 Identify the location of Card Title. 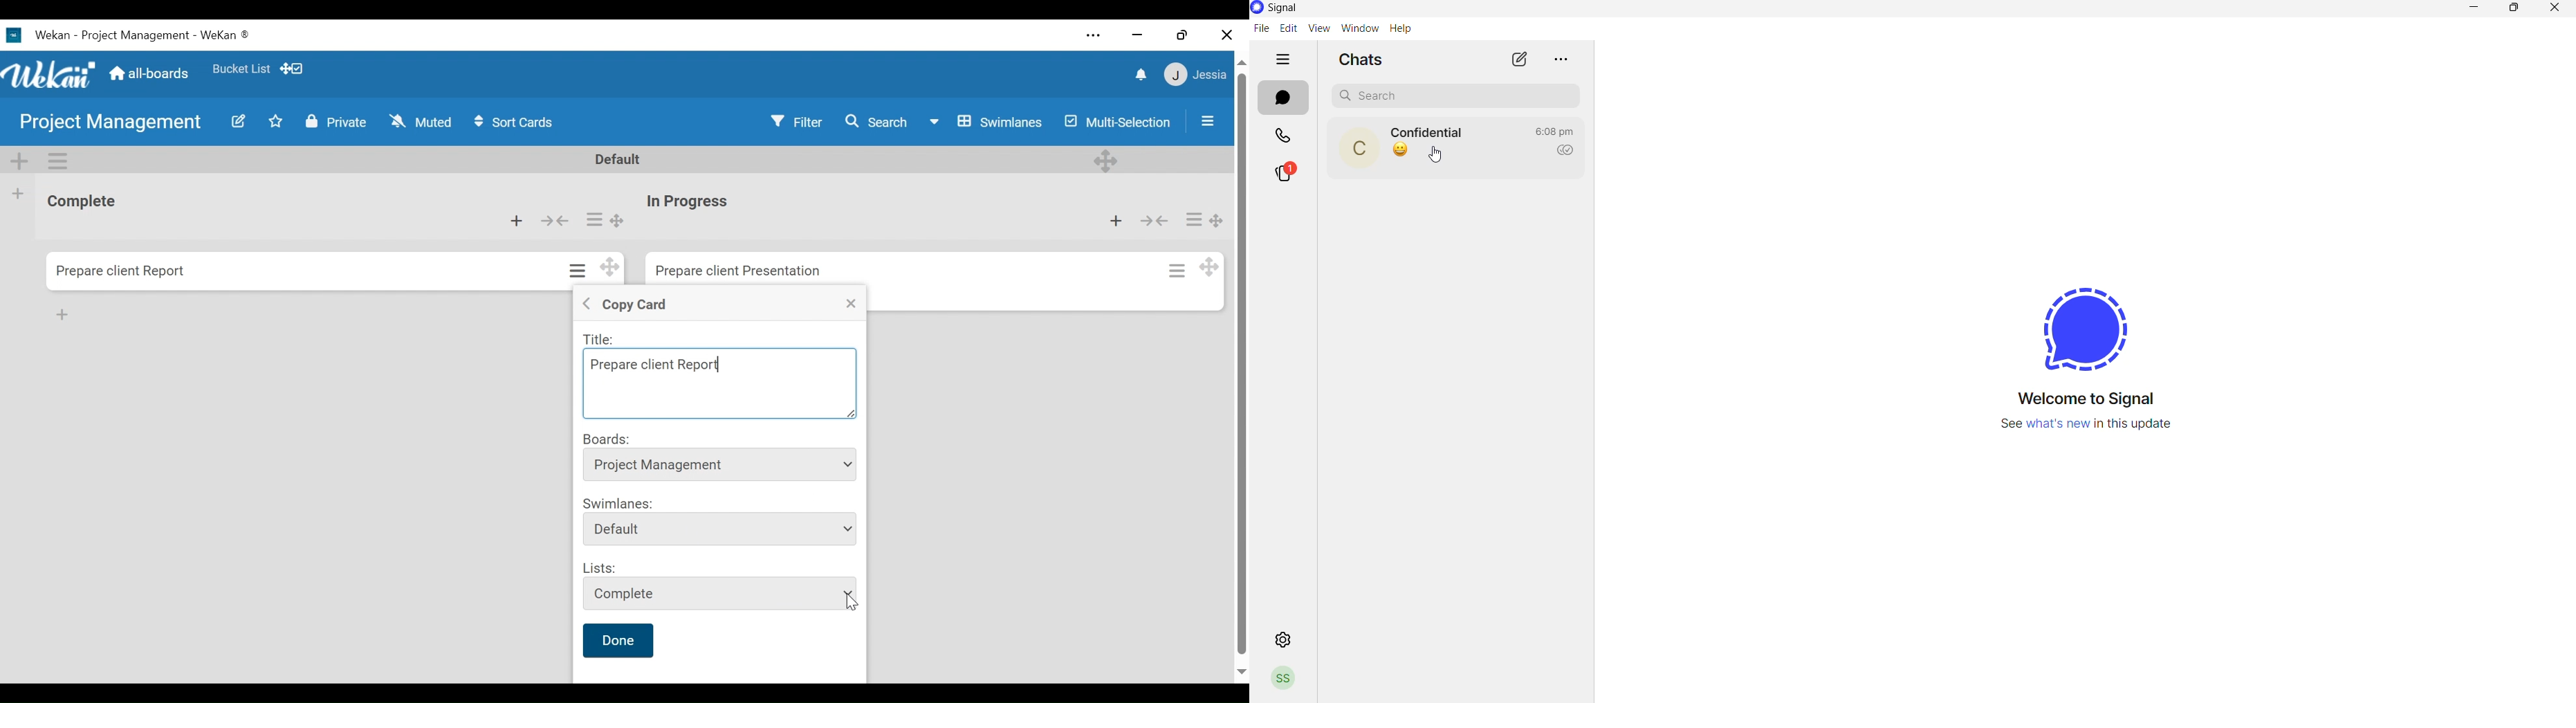
(694, 202).